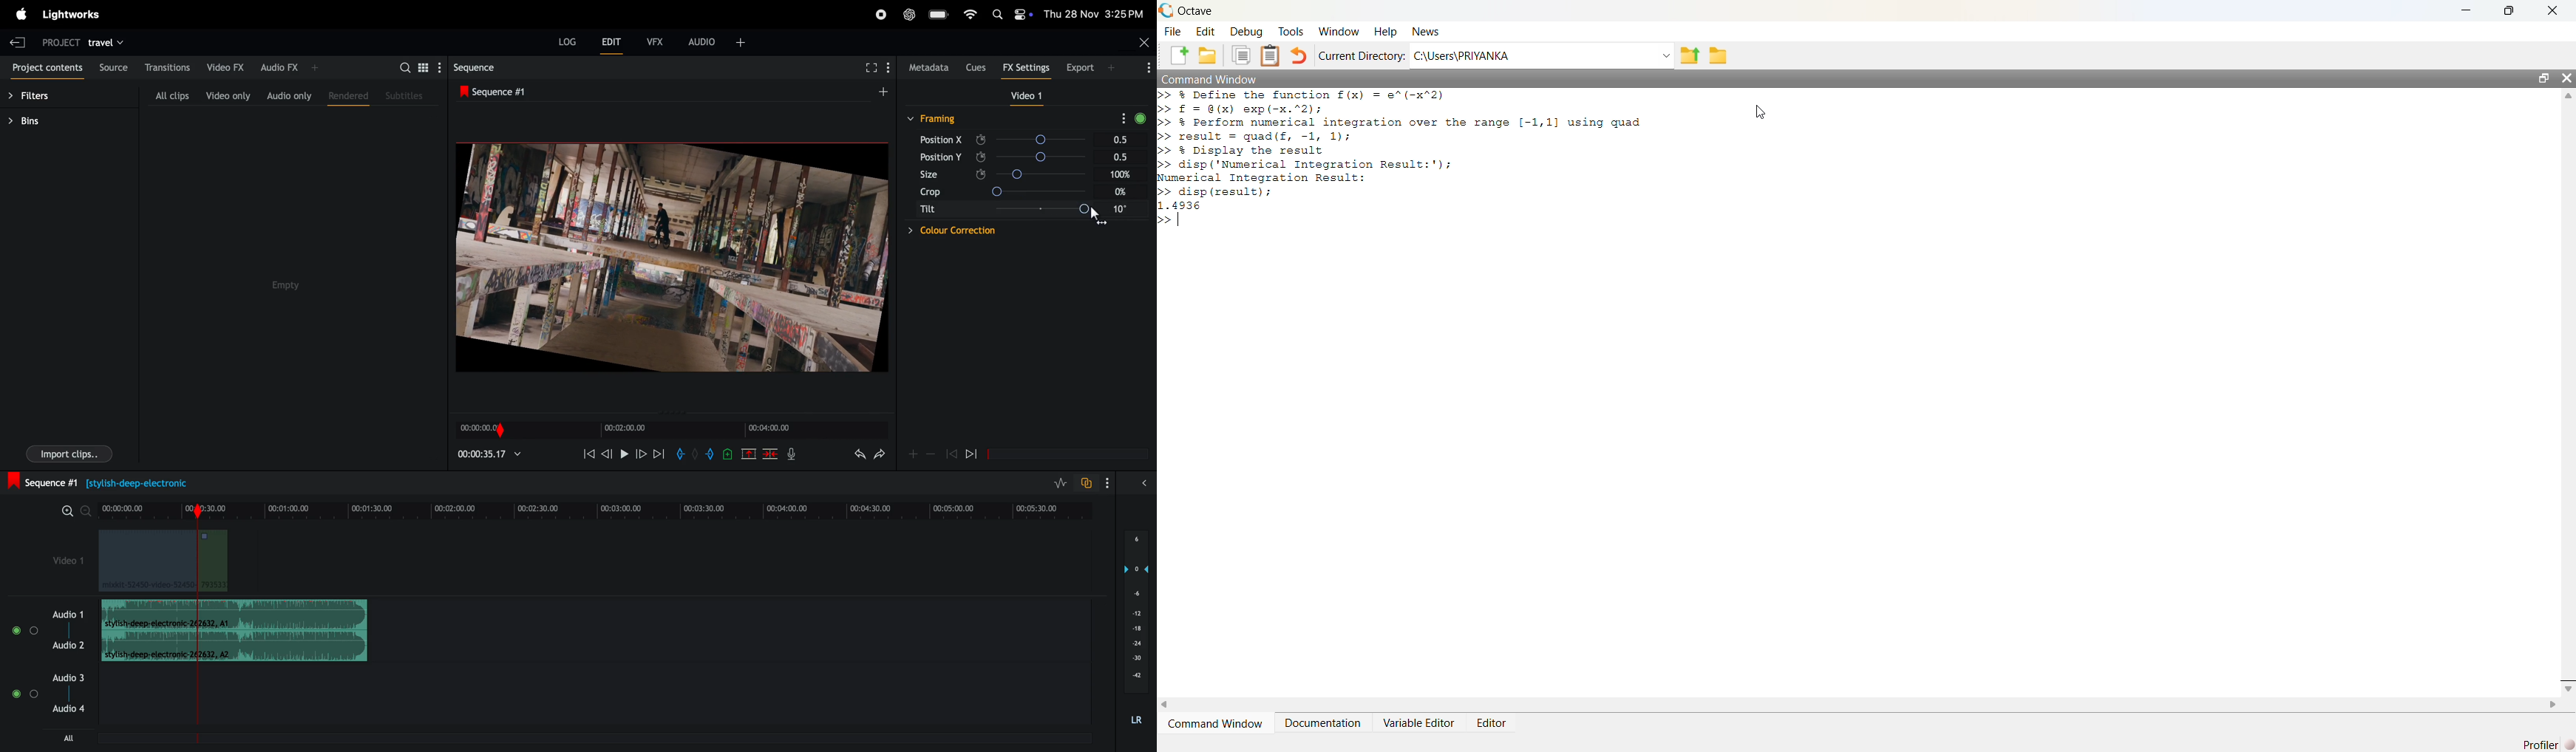  Describe the element at coordinates (952, 453) in the screenshot. I see `Jump to previous keyframe` at that location.